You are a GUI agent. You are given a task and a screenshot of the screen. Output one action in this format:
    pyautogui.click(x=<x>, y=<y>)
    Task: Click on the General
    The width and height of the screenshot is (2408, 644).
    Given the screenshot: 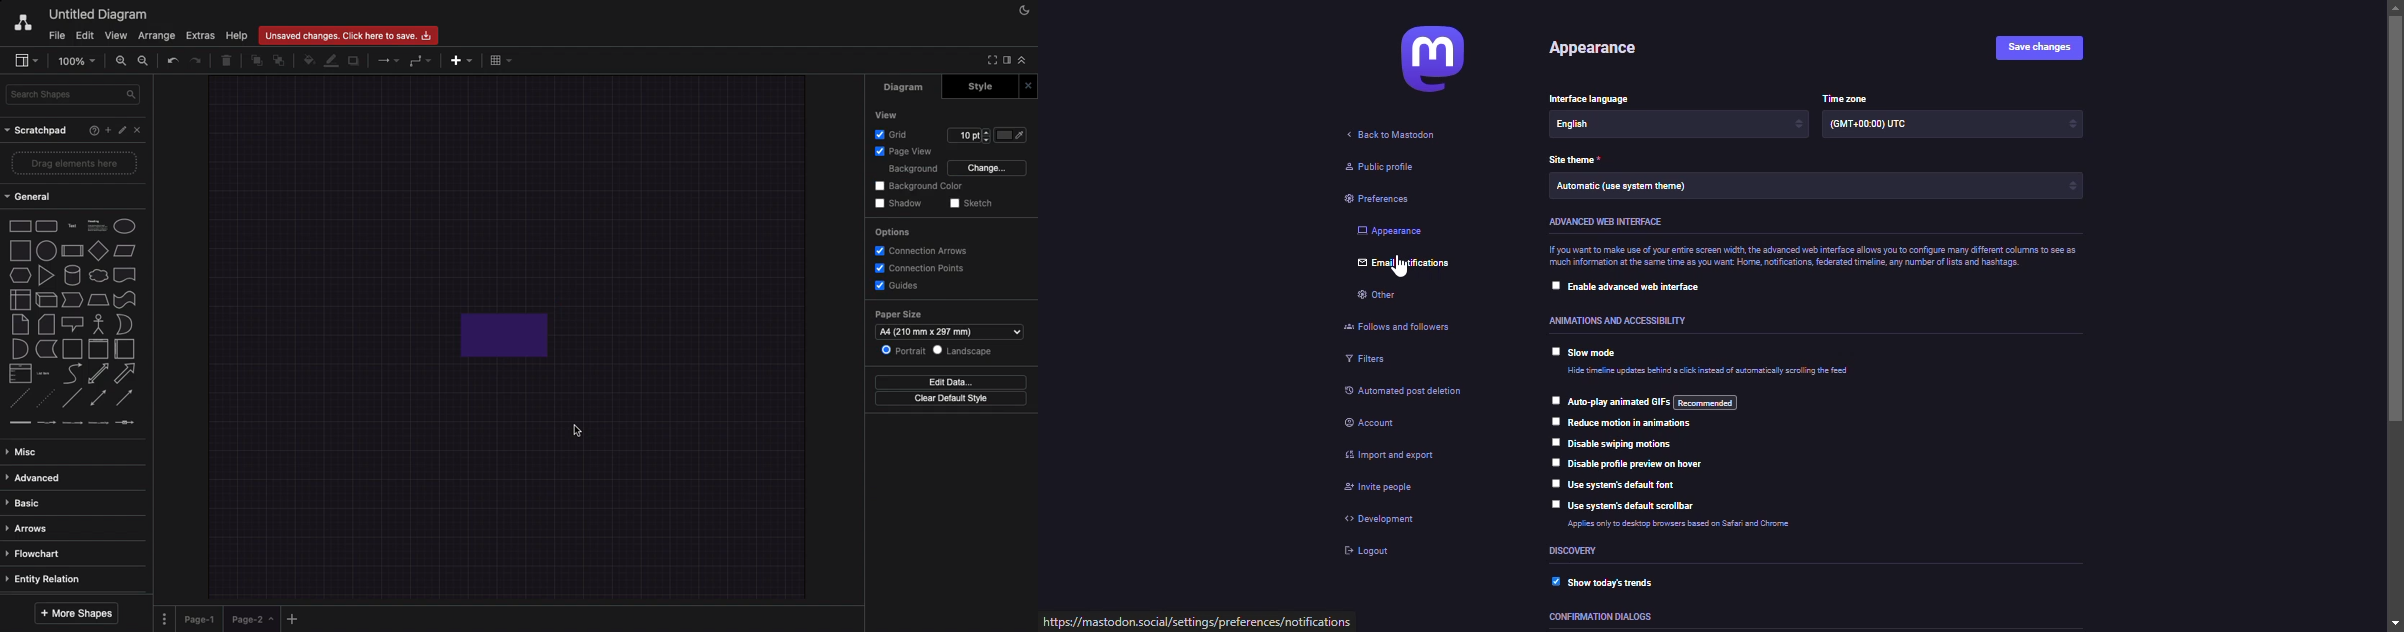 What is the action you would take?
    pyautogui.click(x=30, y=198)
    